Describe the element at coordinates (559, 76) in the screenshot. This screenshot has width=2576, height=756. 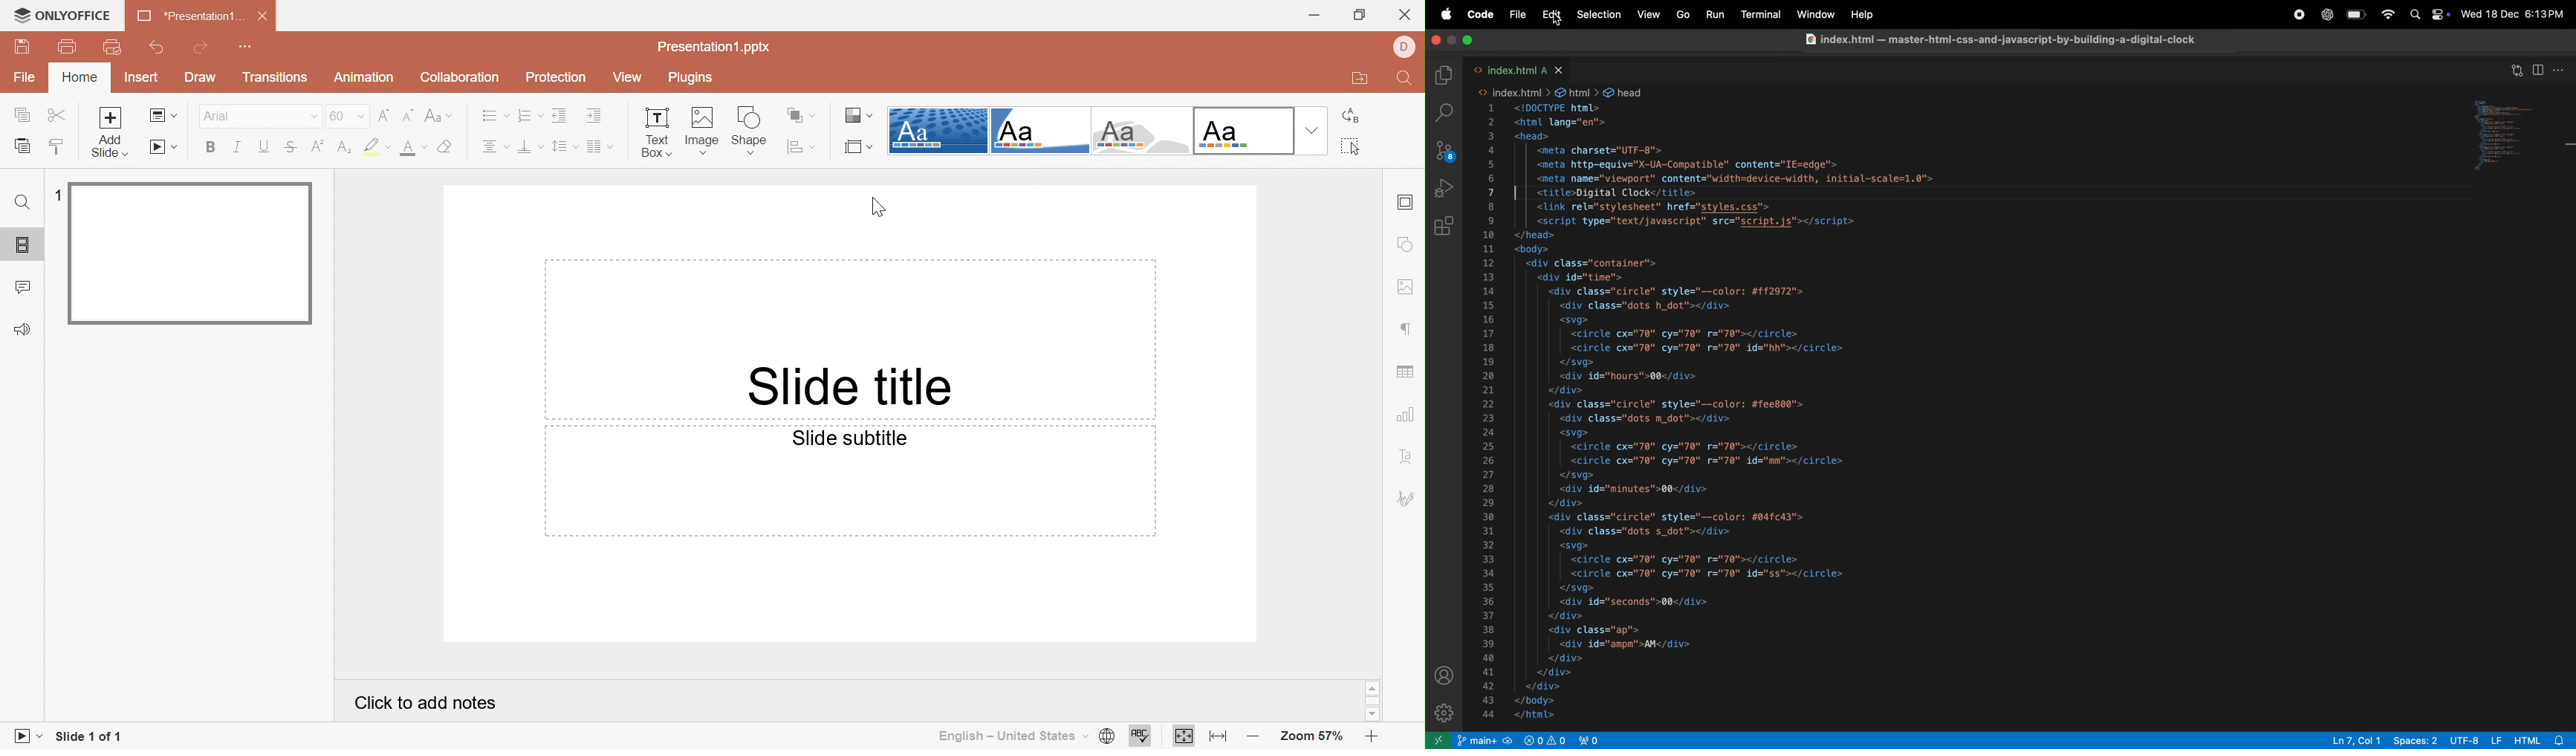
I see `Protection` at that location.